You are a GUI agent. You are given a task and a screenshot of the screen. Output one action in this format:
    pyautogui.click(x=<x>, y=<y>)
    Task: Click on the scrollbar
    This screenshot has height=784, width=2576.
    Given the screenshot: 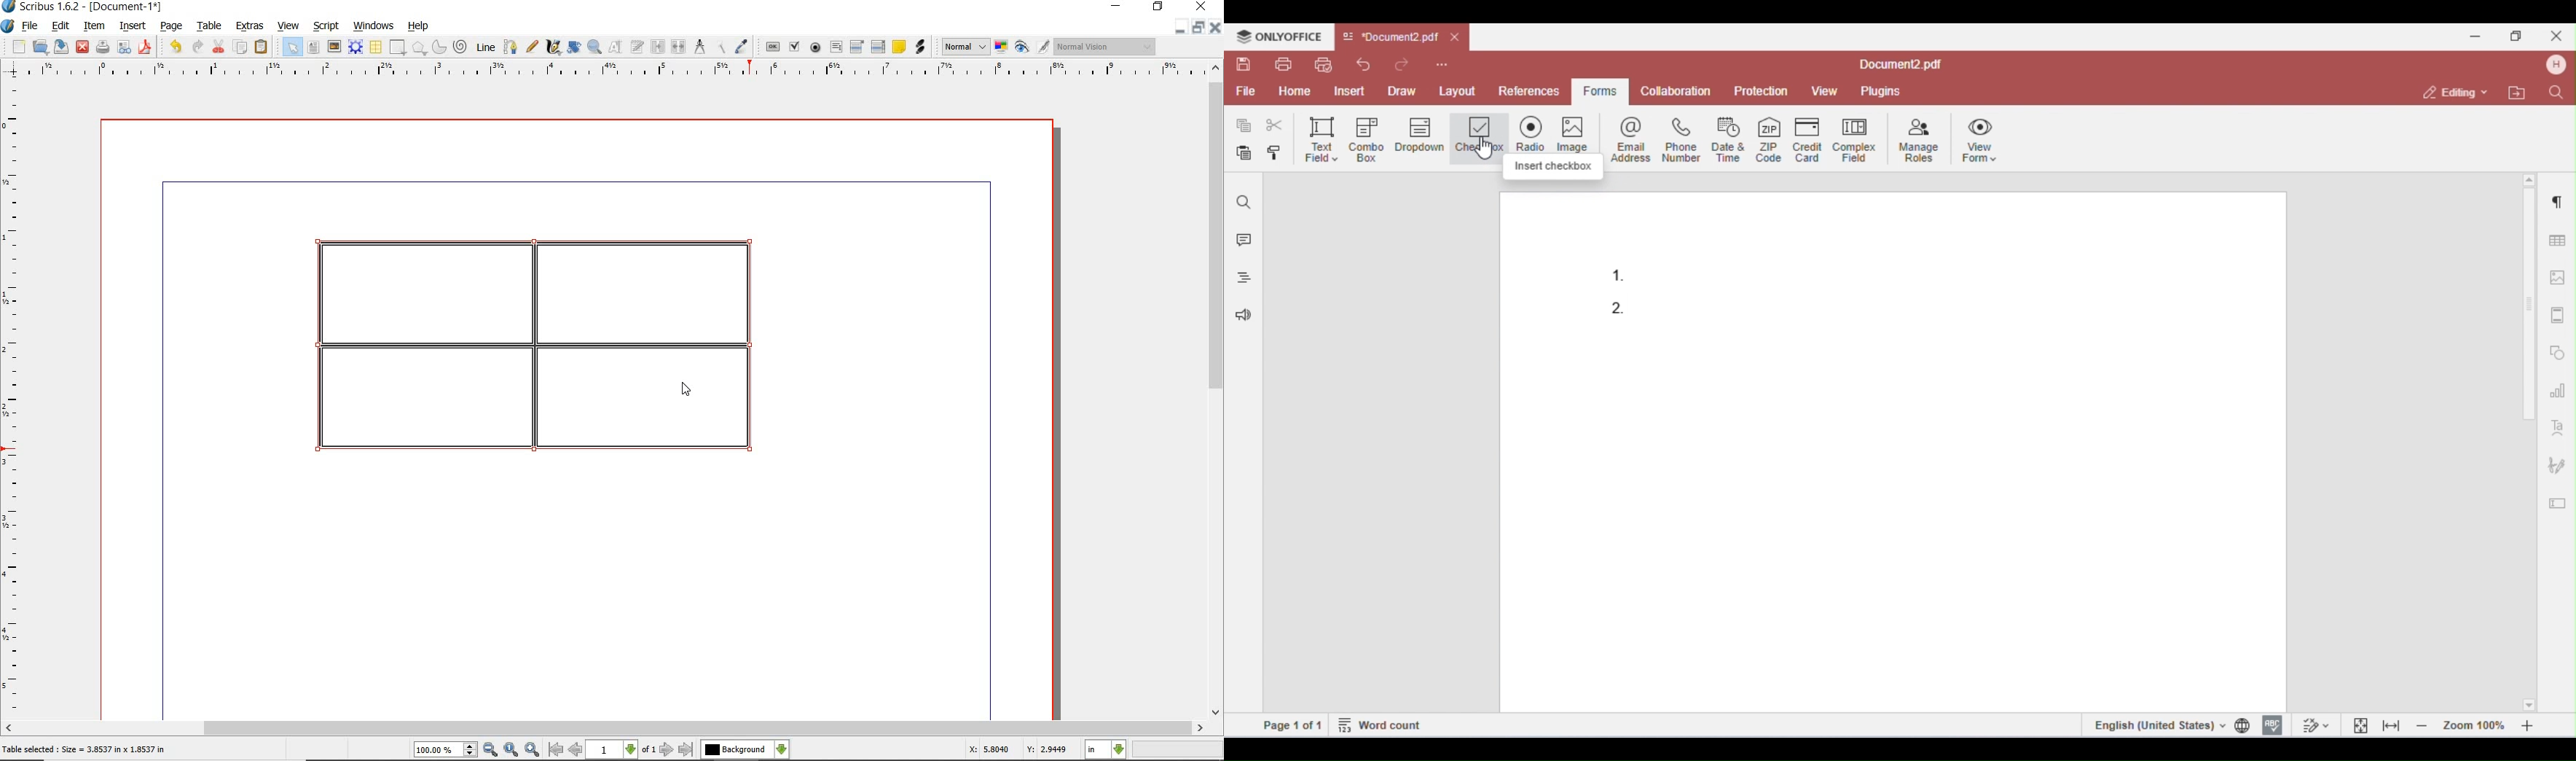 What is the action you would take?
    pyautogui.click(x=604, y=729)
    